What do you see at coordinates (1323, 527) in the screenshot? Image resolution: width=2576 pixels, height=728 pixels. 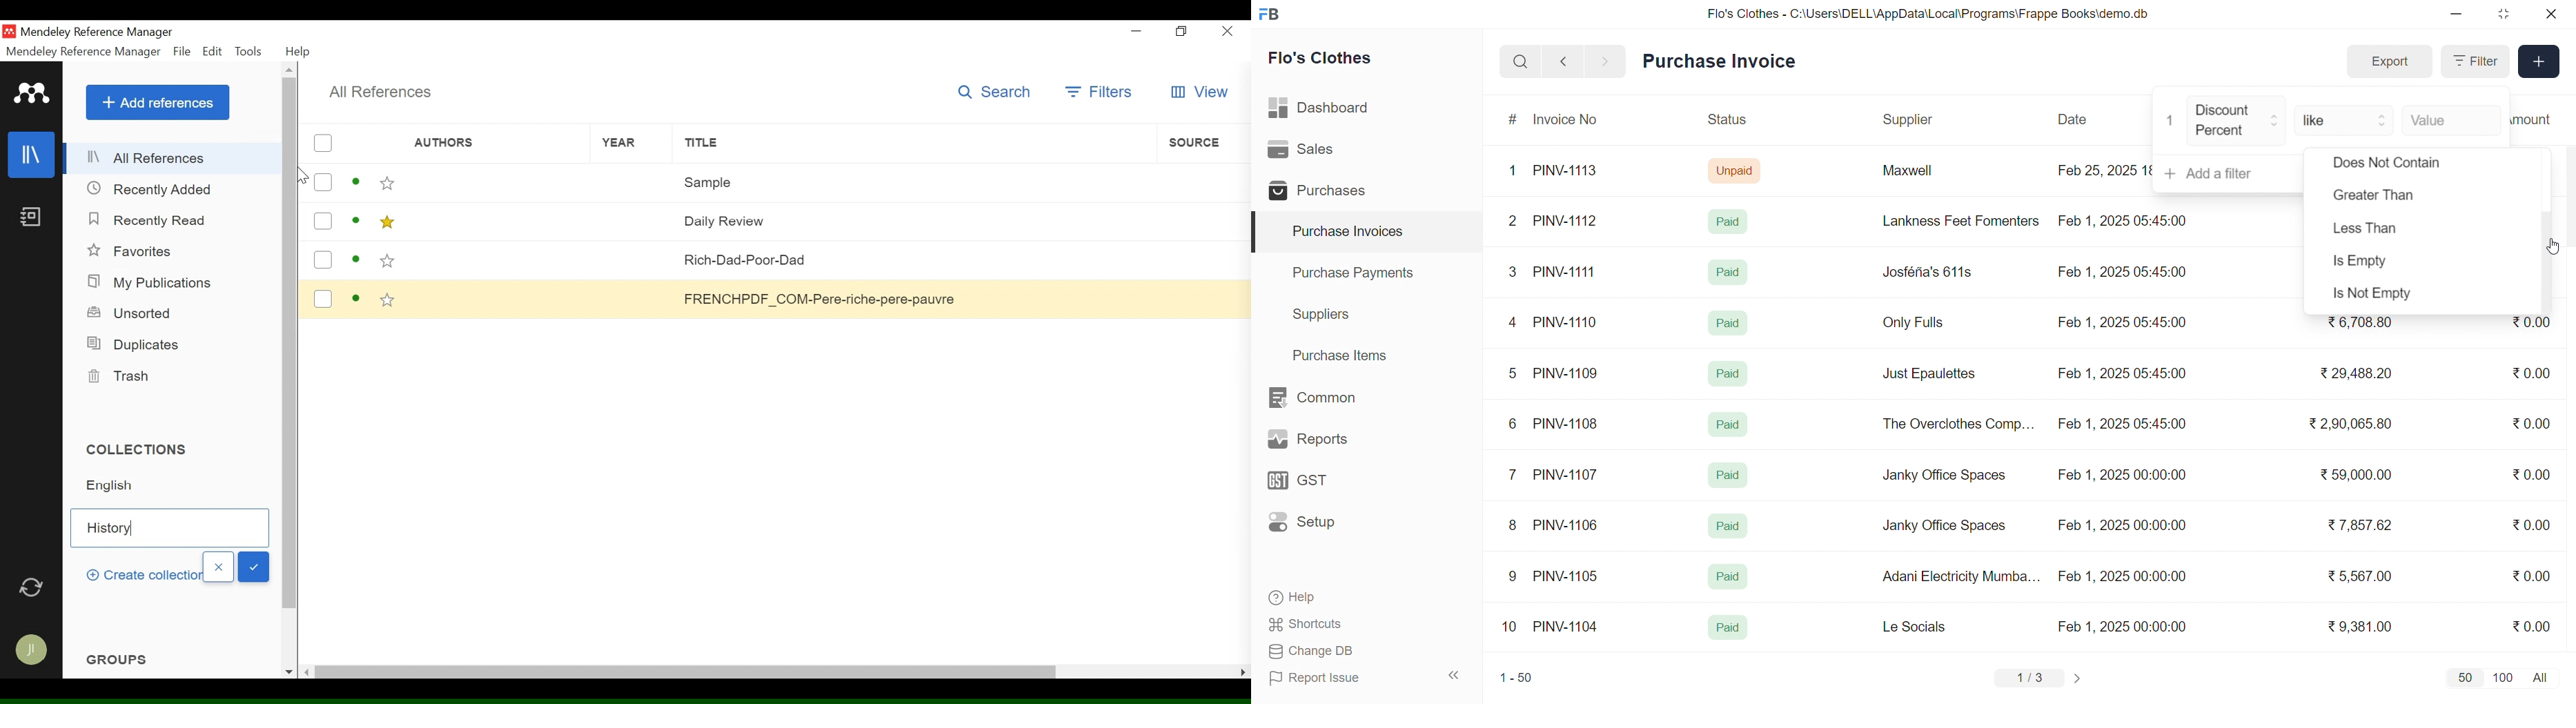 I see `Setup` at bounding box center [1323, 527].